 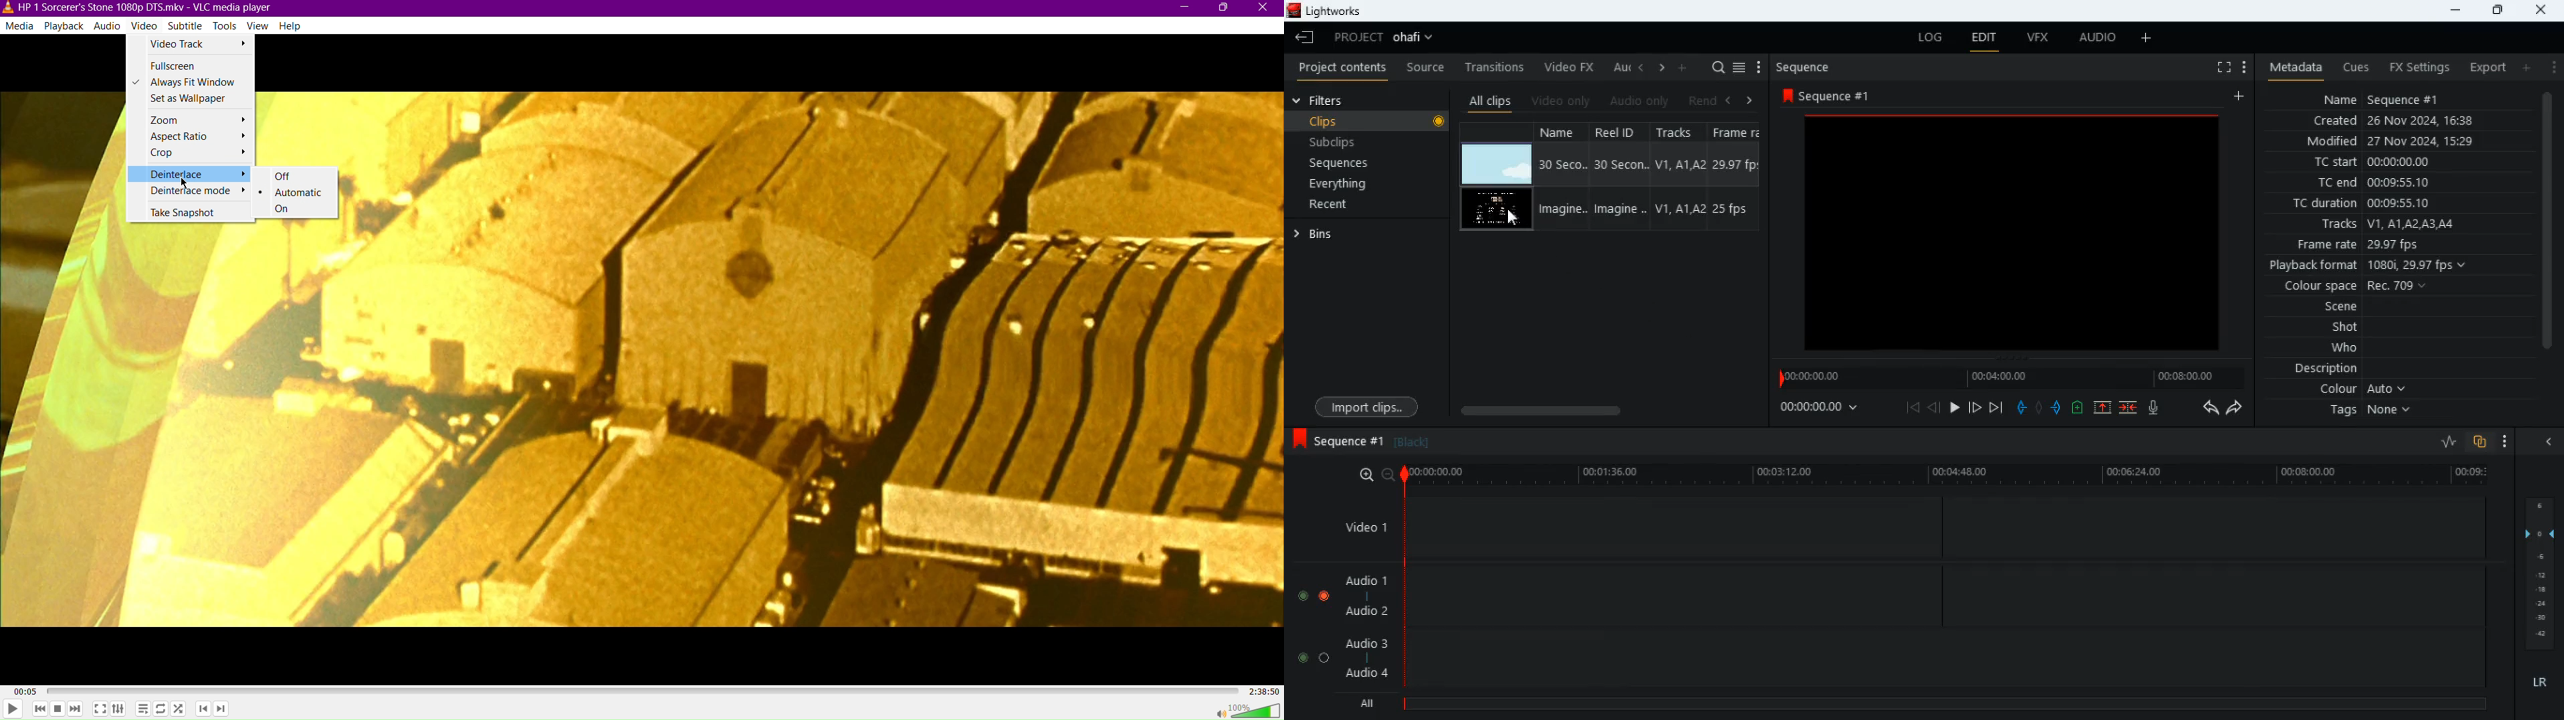 What do you see at coordinates (1976, 407) in the screenshot?
I see `front` at bounding box center [1976, 407].